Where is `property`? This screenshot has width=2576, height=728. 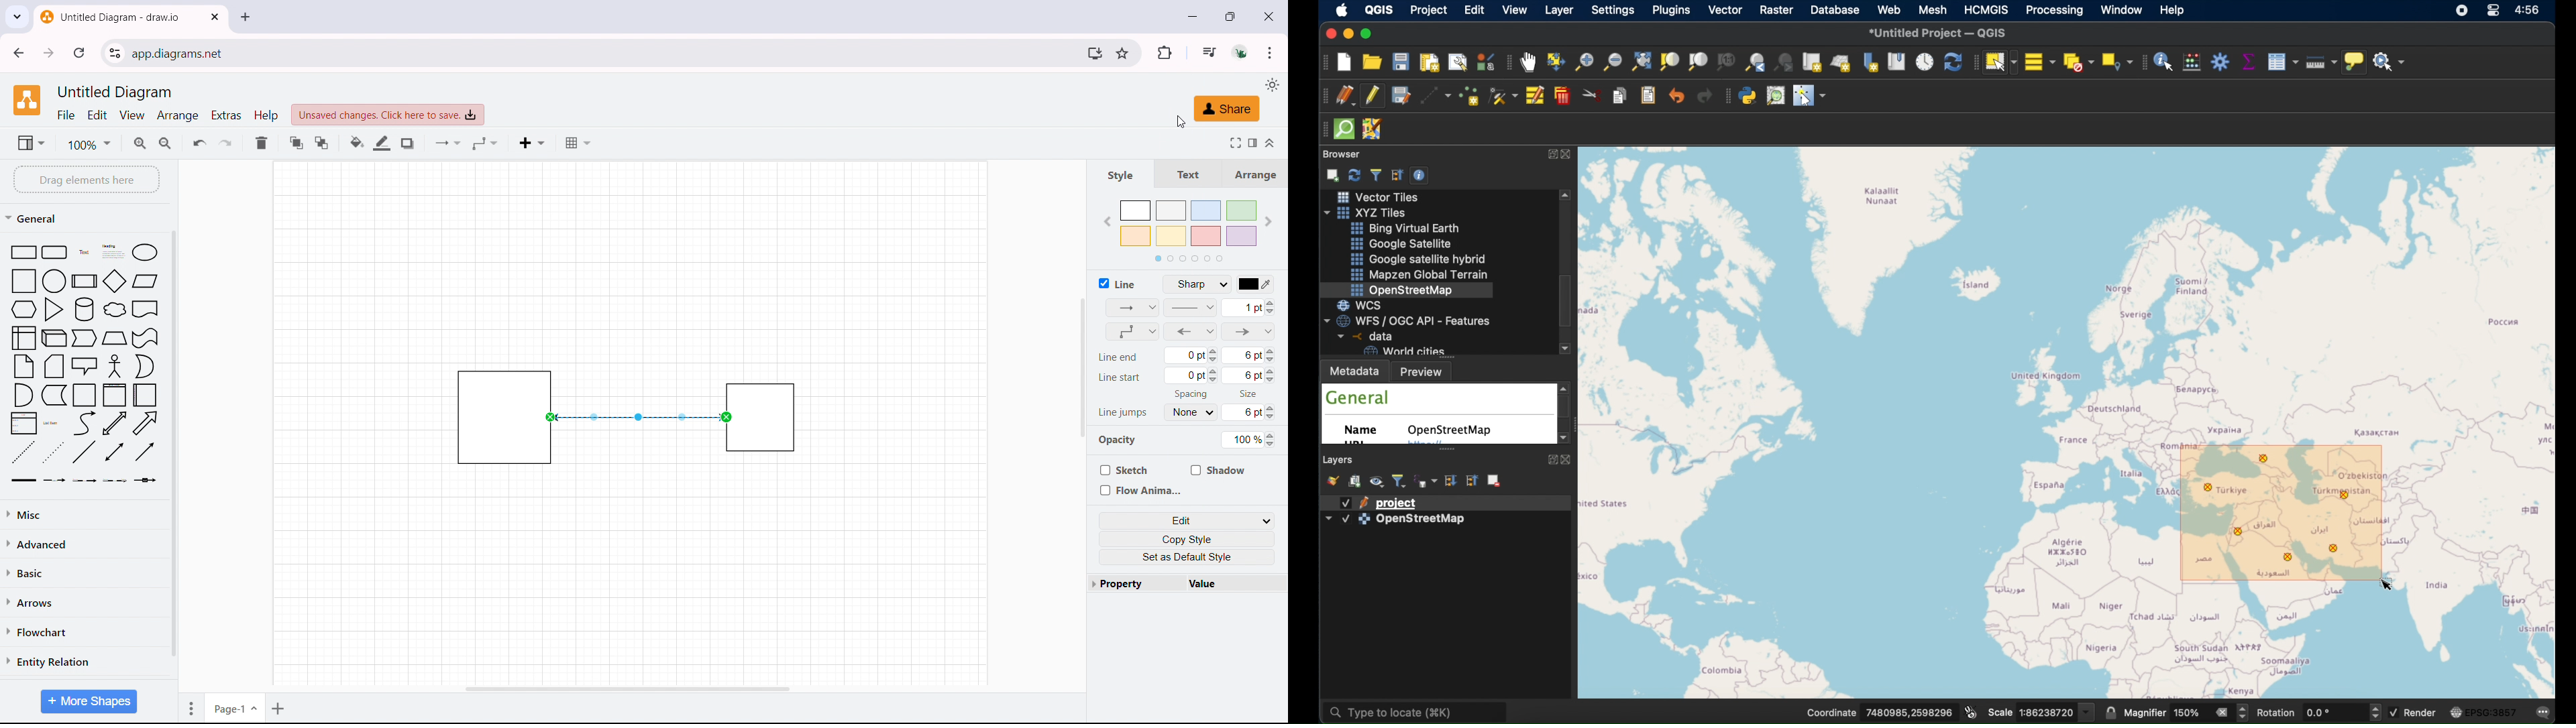
property is located at coordinates (1136, 583).